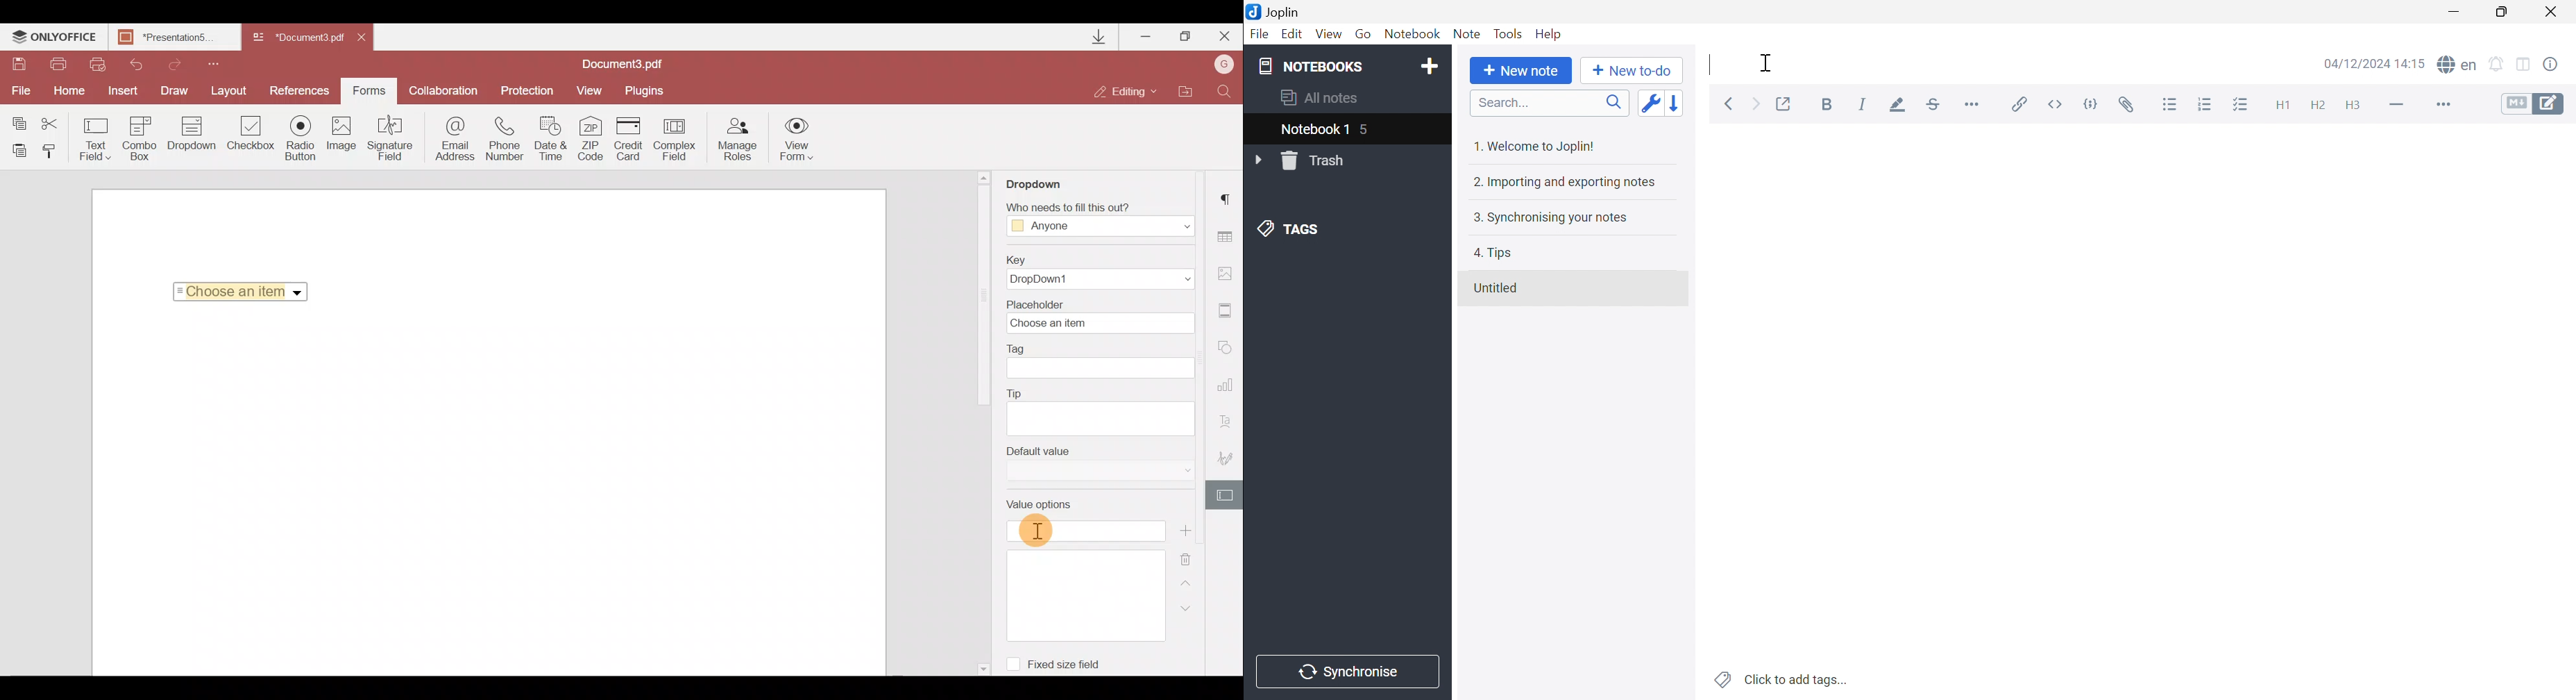 This screenshot has width=2576, height=700. I want to click on Joplin, so click(1273, 10).